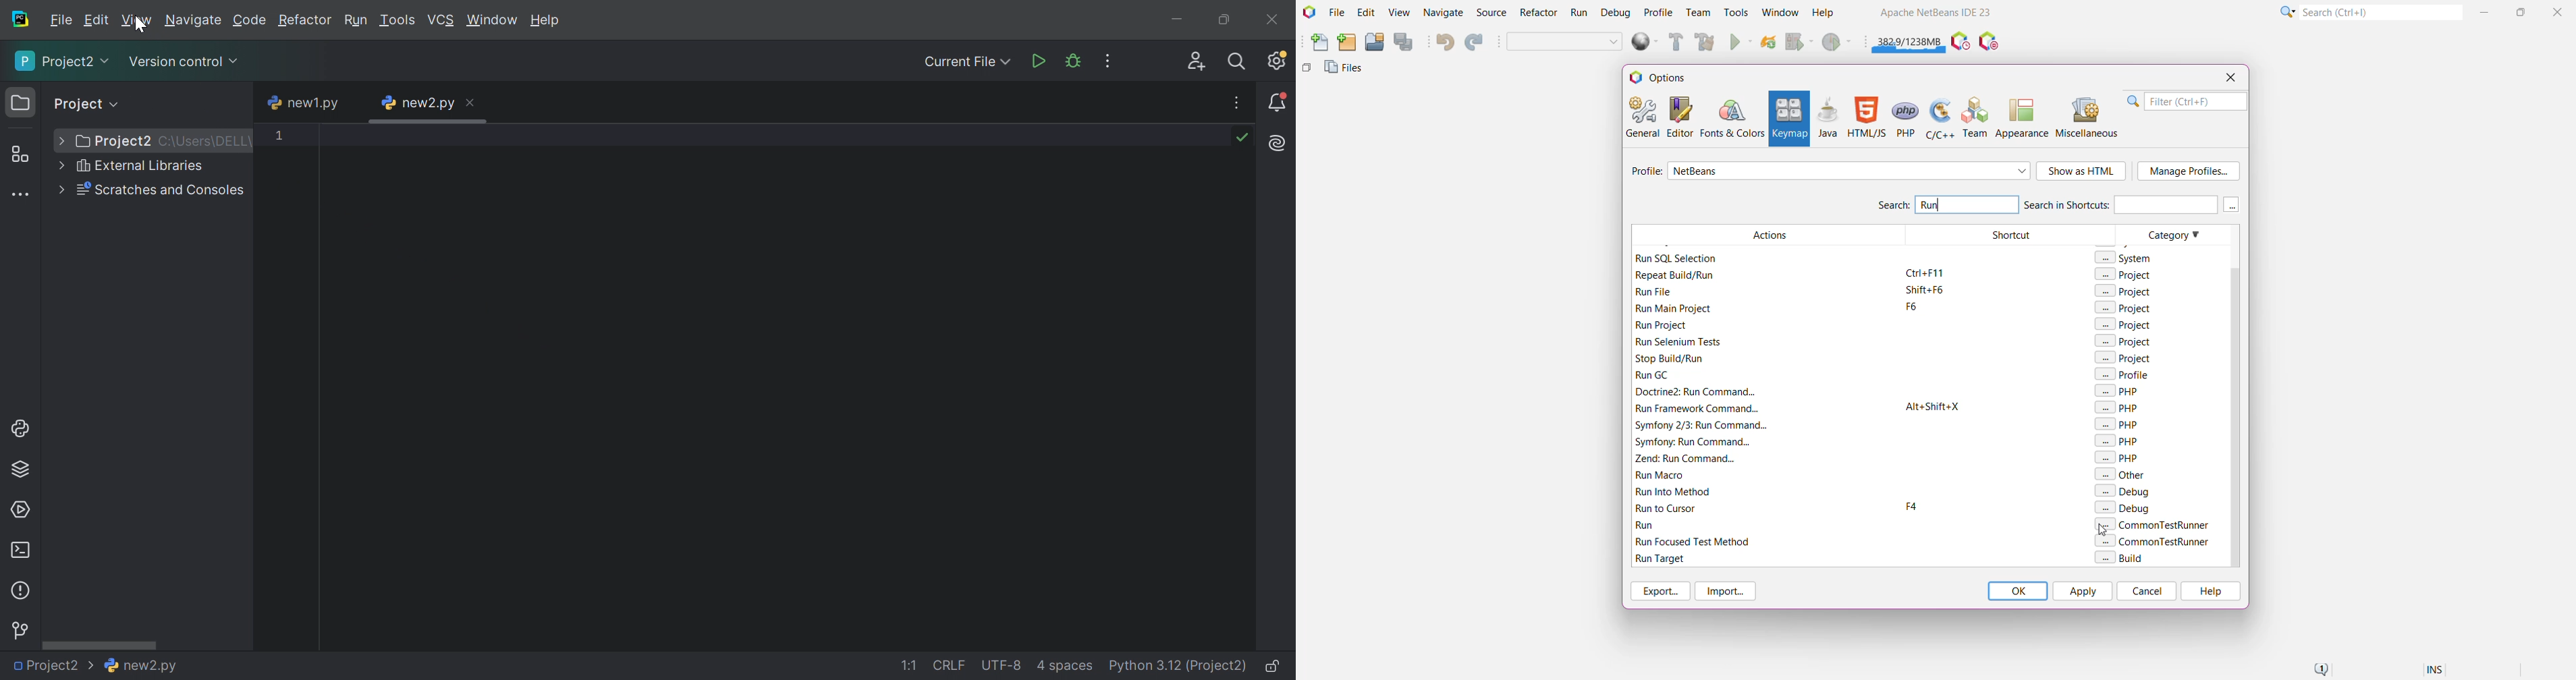 The height and width of the screenshot is (700, 2576). Describe the element at coordinates (1274, 667) in the screenshot. I see `Make file read-only` at that location.